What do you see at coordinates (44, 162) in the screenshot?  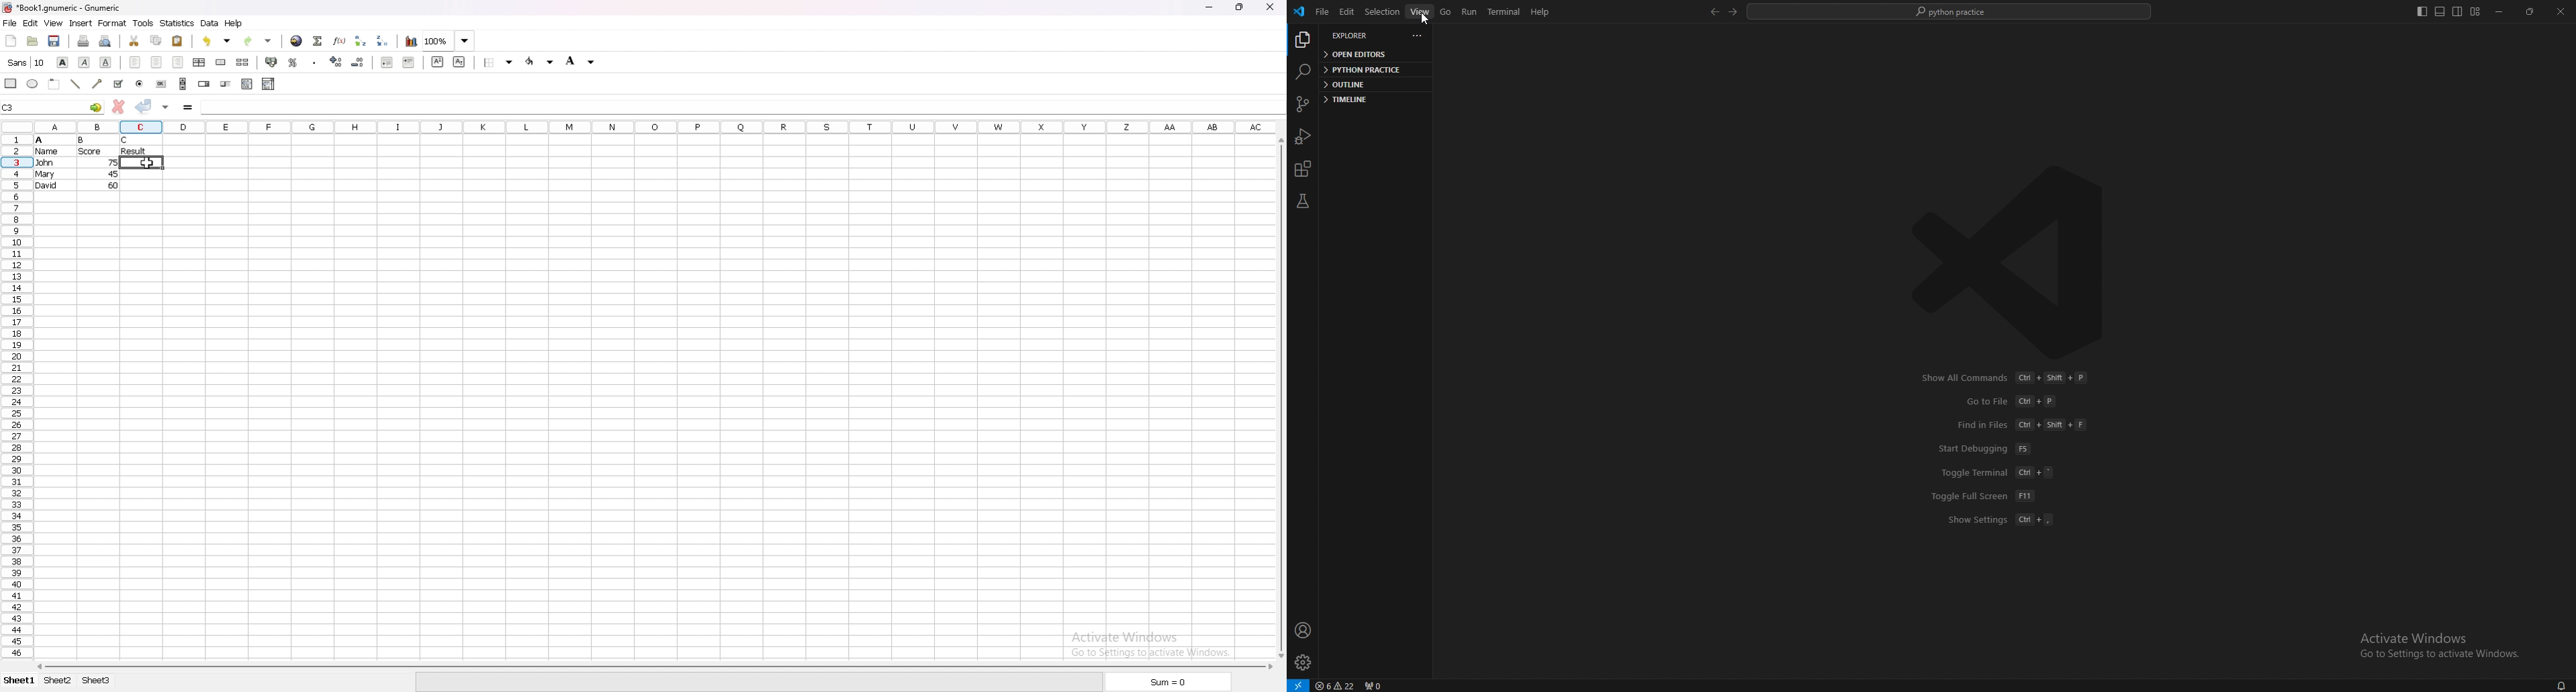 I see `john` at bounding box center [44, 162].